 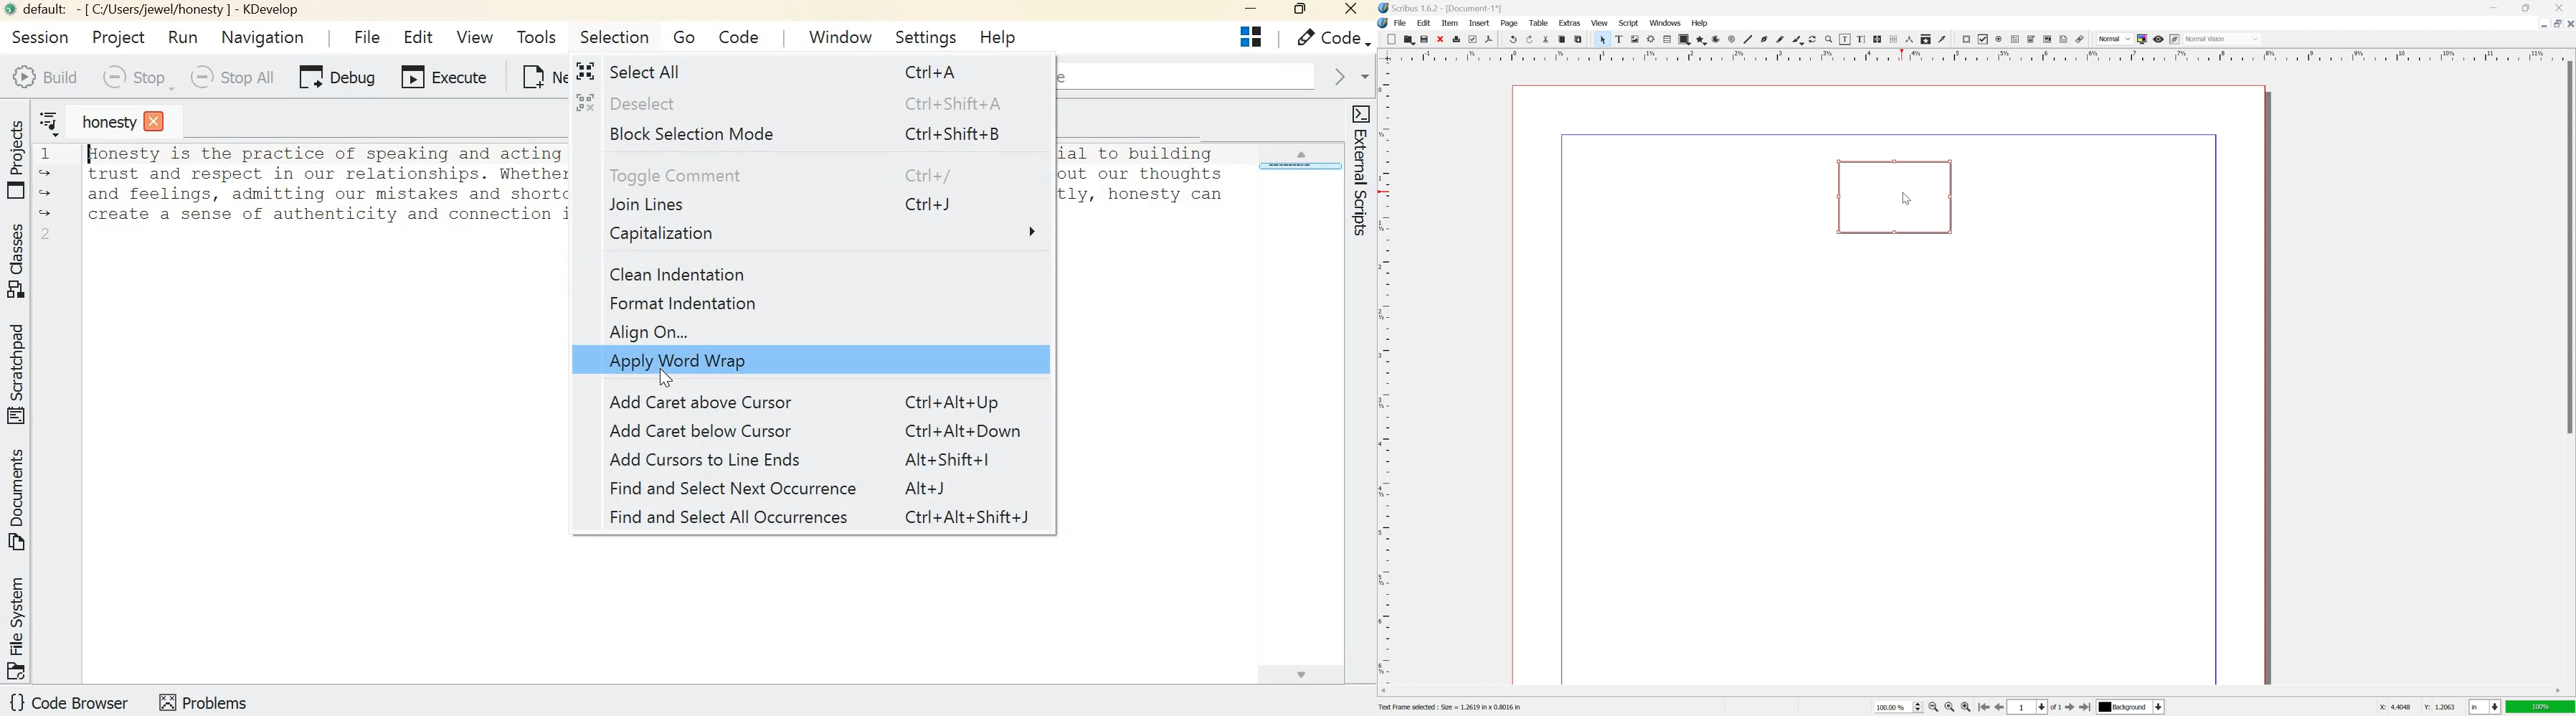 What do you see at coordinates (2034, 709) in the screenshot?
I see `select current page` at bounding box center [2034, 709].